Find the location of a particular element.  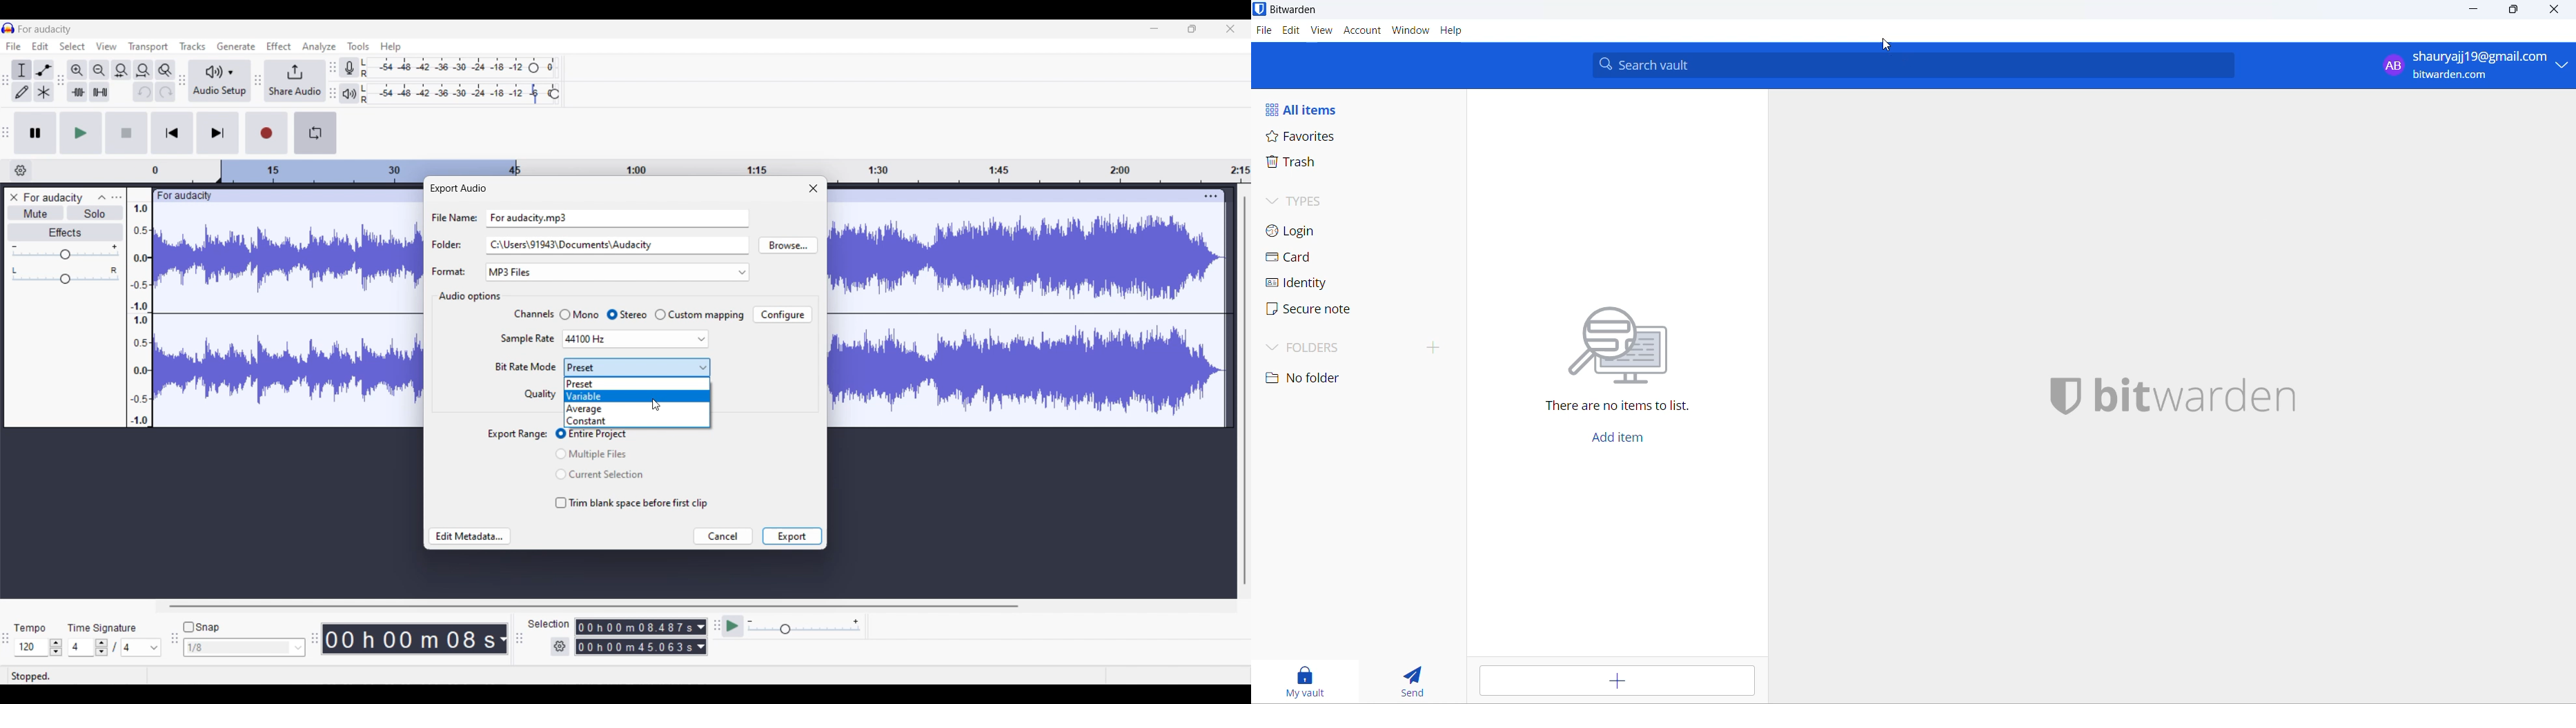

no folder is located at coordinates (1315, 380).